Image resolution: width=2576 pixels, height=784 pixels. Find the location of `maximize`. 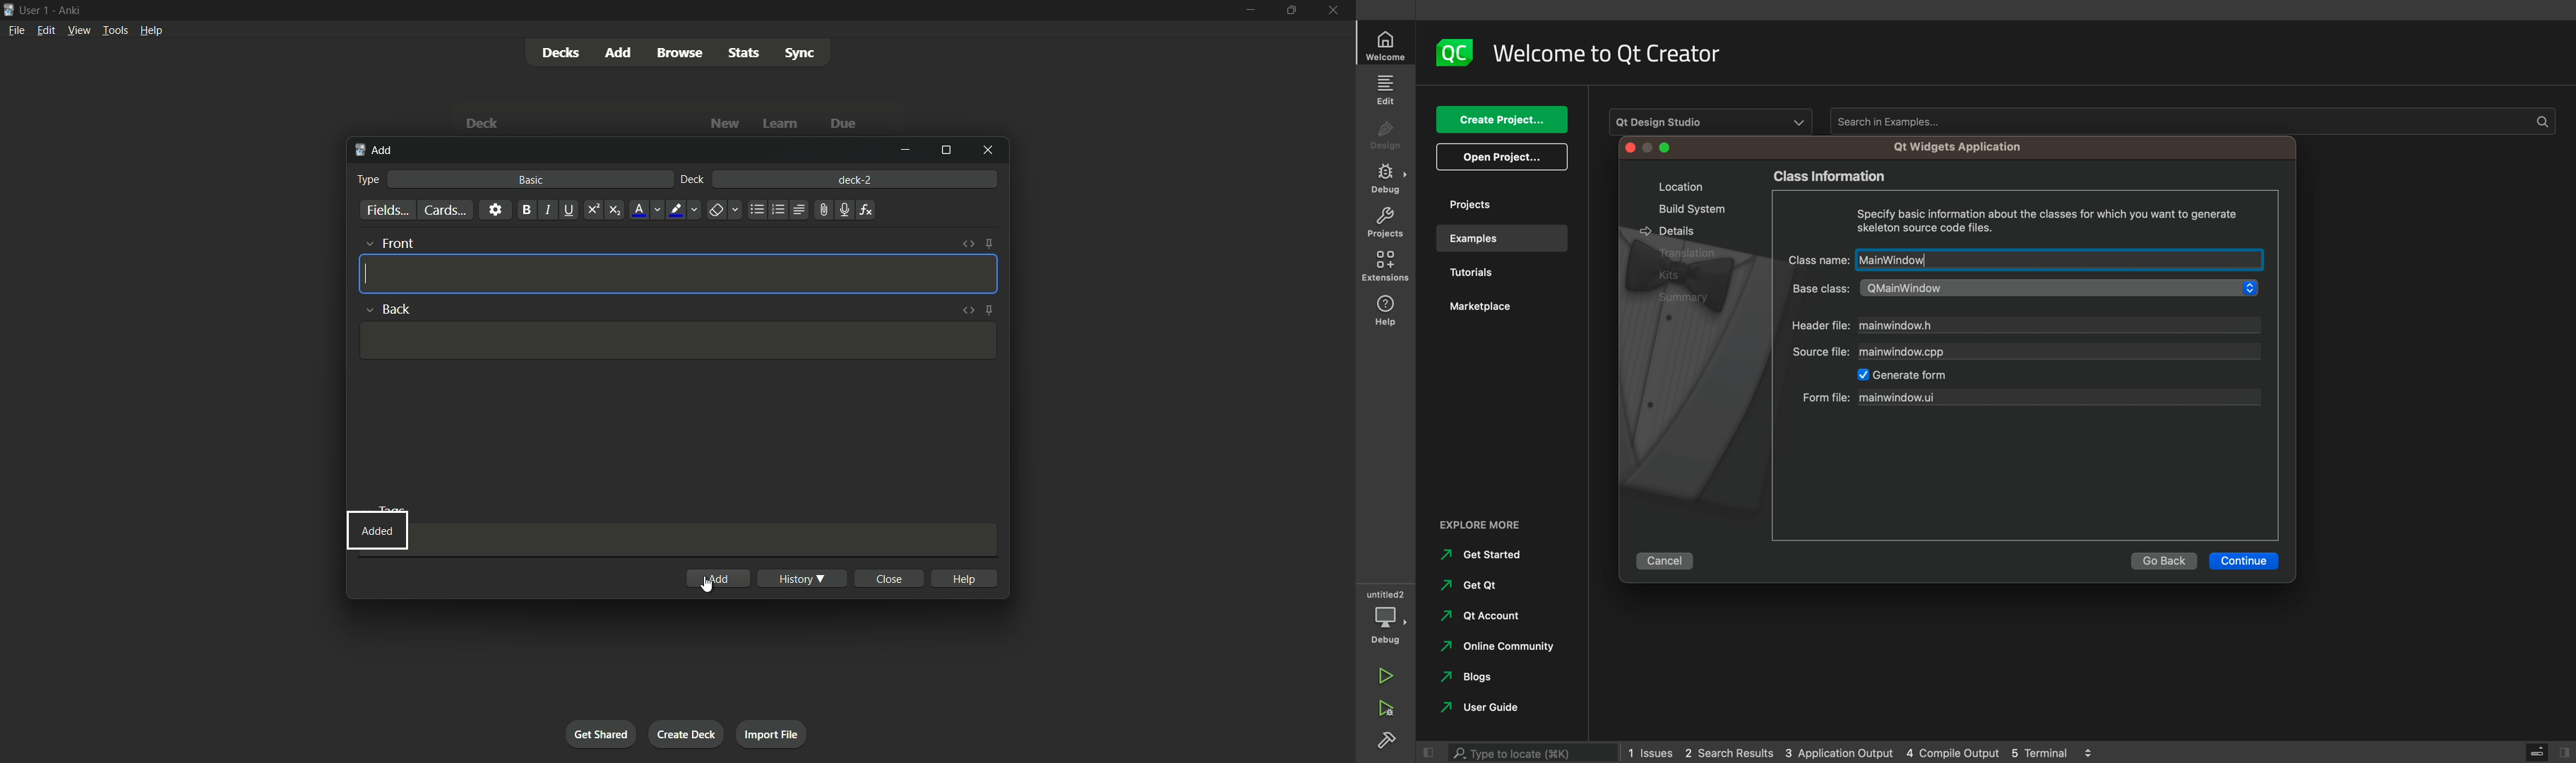

maximize is located at coordinates (947, 149).